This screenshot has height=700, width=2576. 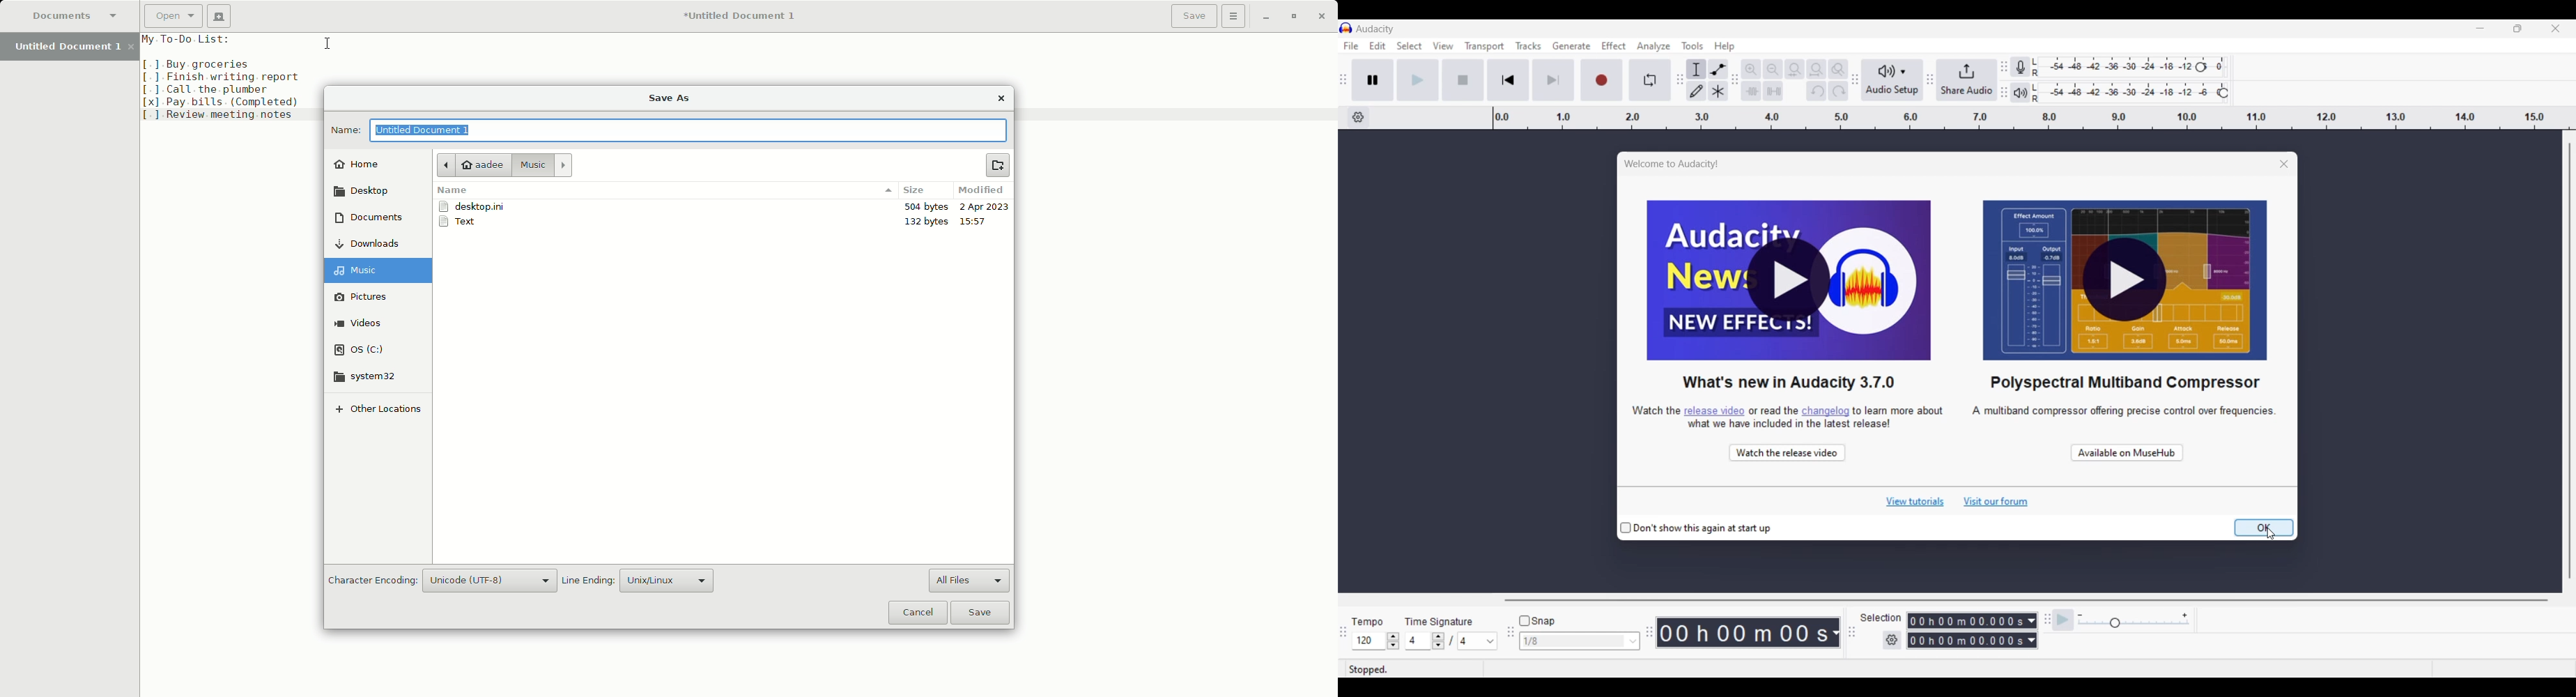 I want to click on Click to view tutorials, so click(x=1915, y=502).